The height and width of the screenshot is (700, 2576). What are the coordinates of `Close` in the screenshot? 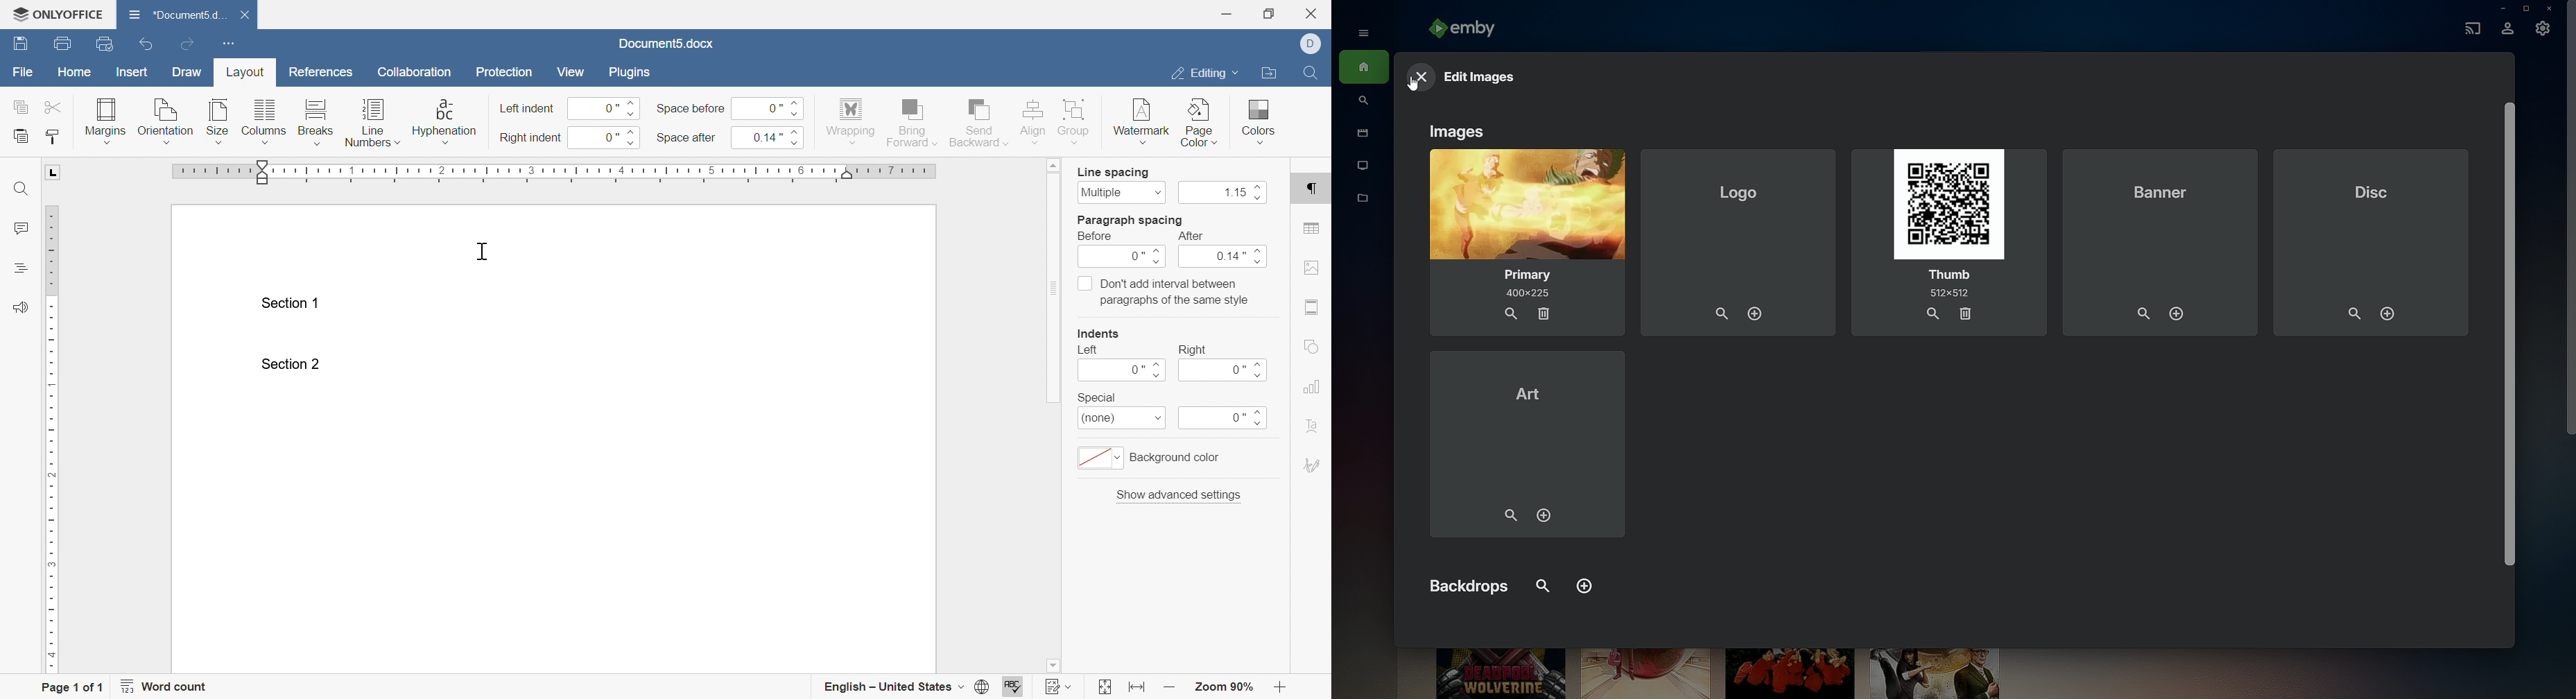 It's located at (2552, 8).